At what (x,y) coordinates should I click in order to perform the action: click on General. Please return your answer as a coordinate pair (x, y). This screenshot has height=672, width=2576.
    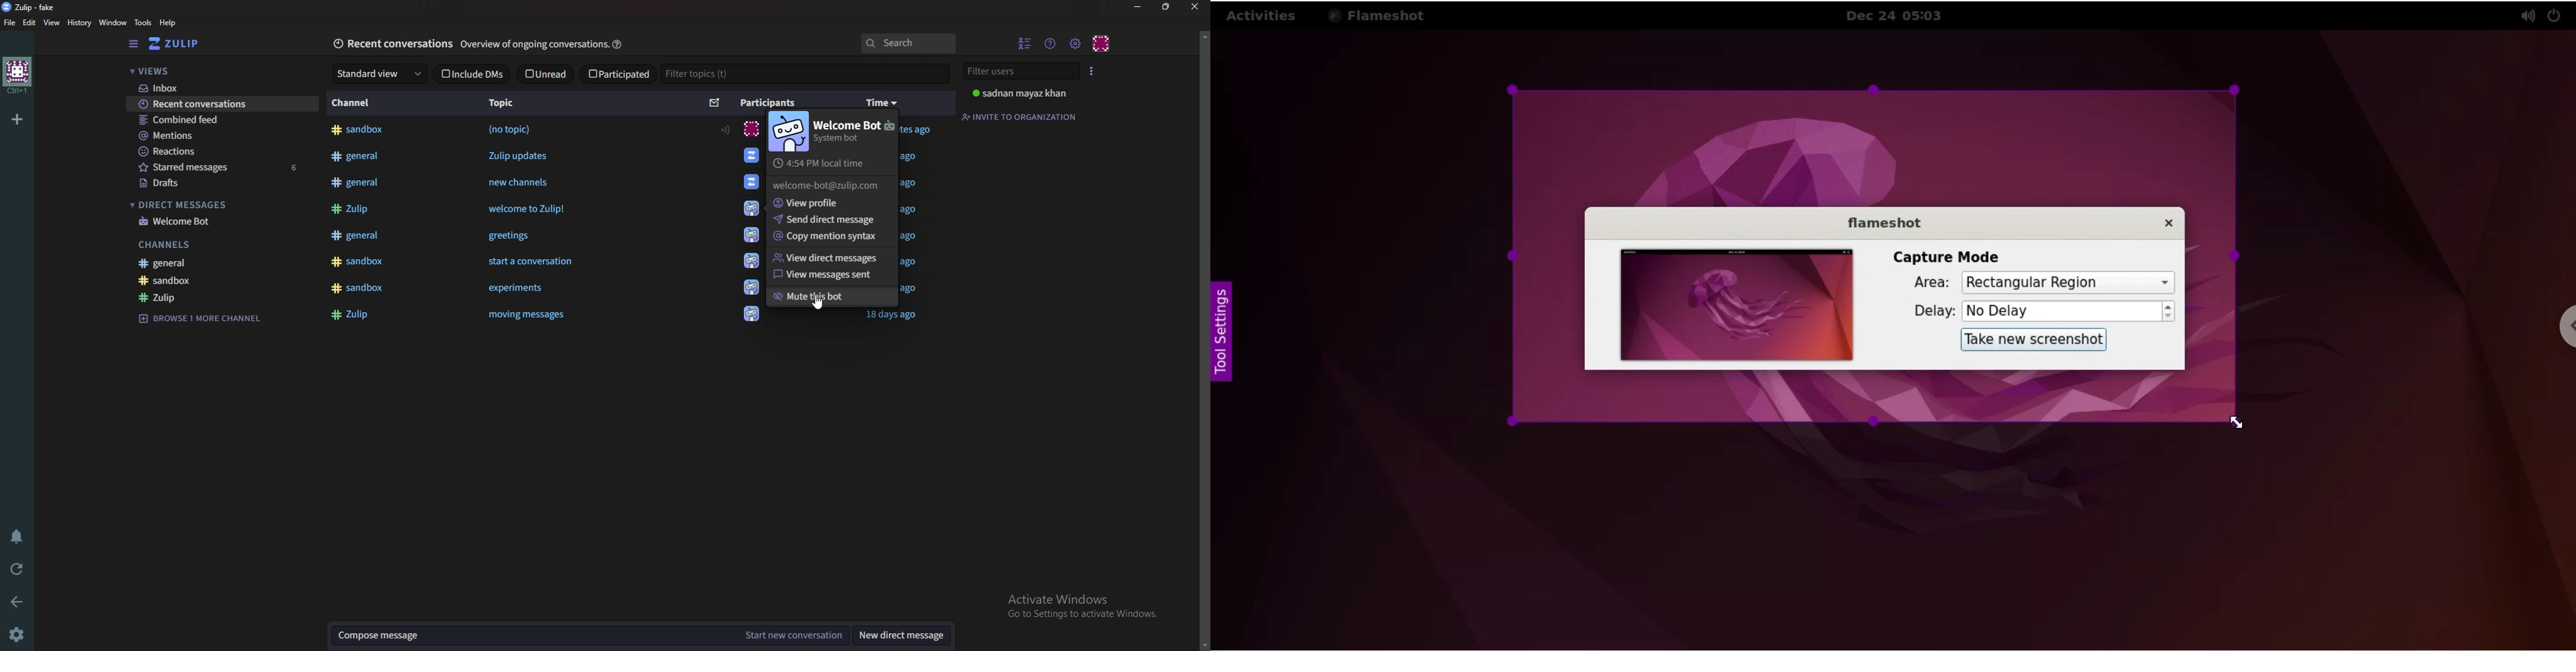
    Looking at the image, I should click on (221, 262).